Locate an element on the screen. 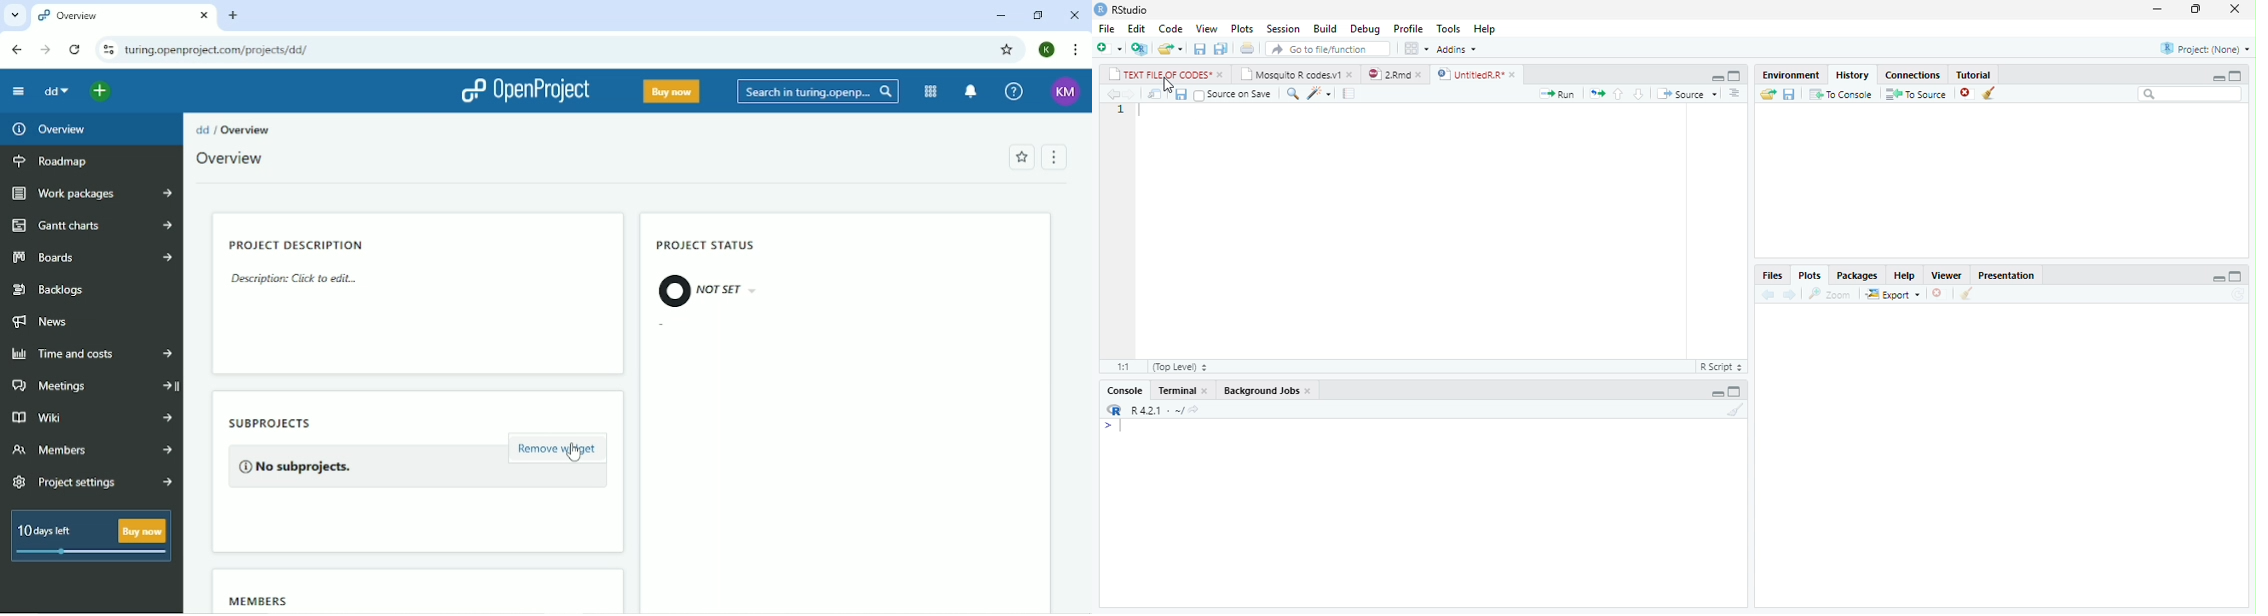 Image resolution: width=2268 pixels, height=616 pixels. close is located at coordinates (1310, 391).